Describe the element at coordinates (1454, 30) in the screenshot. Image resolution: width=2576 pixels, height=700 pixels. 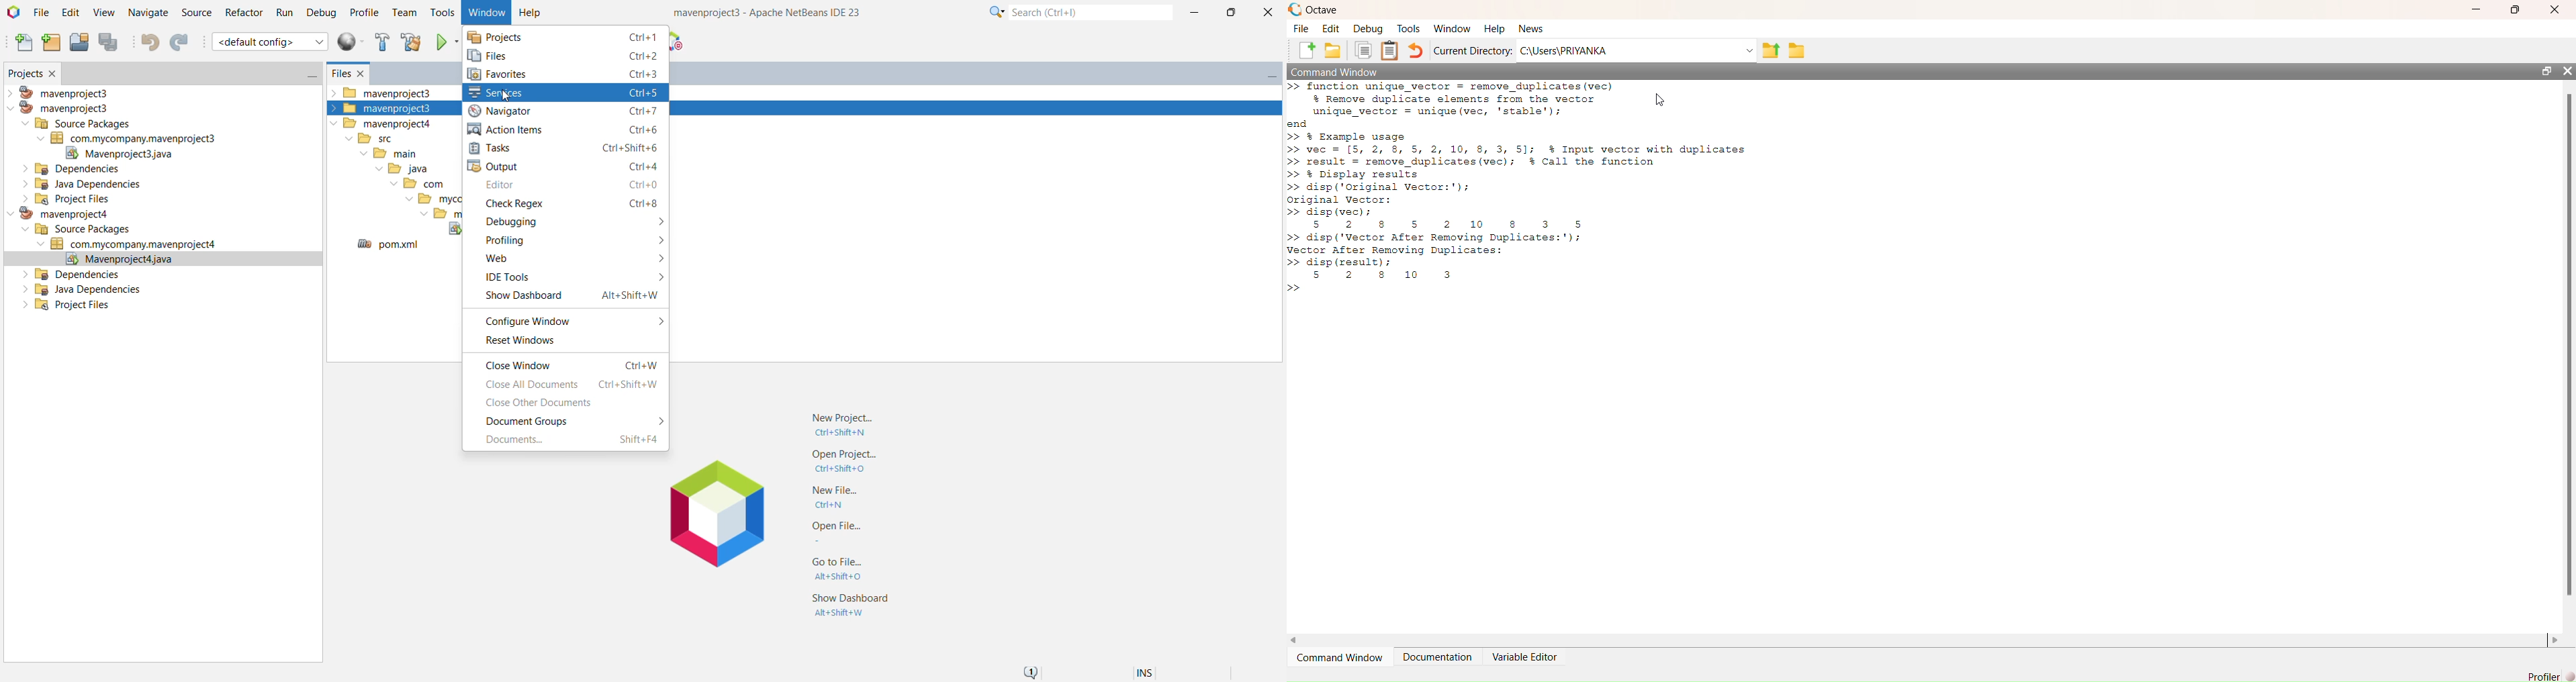
I see `window` at that location.